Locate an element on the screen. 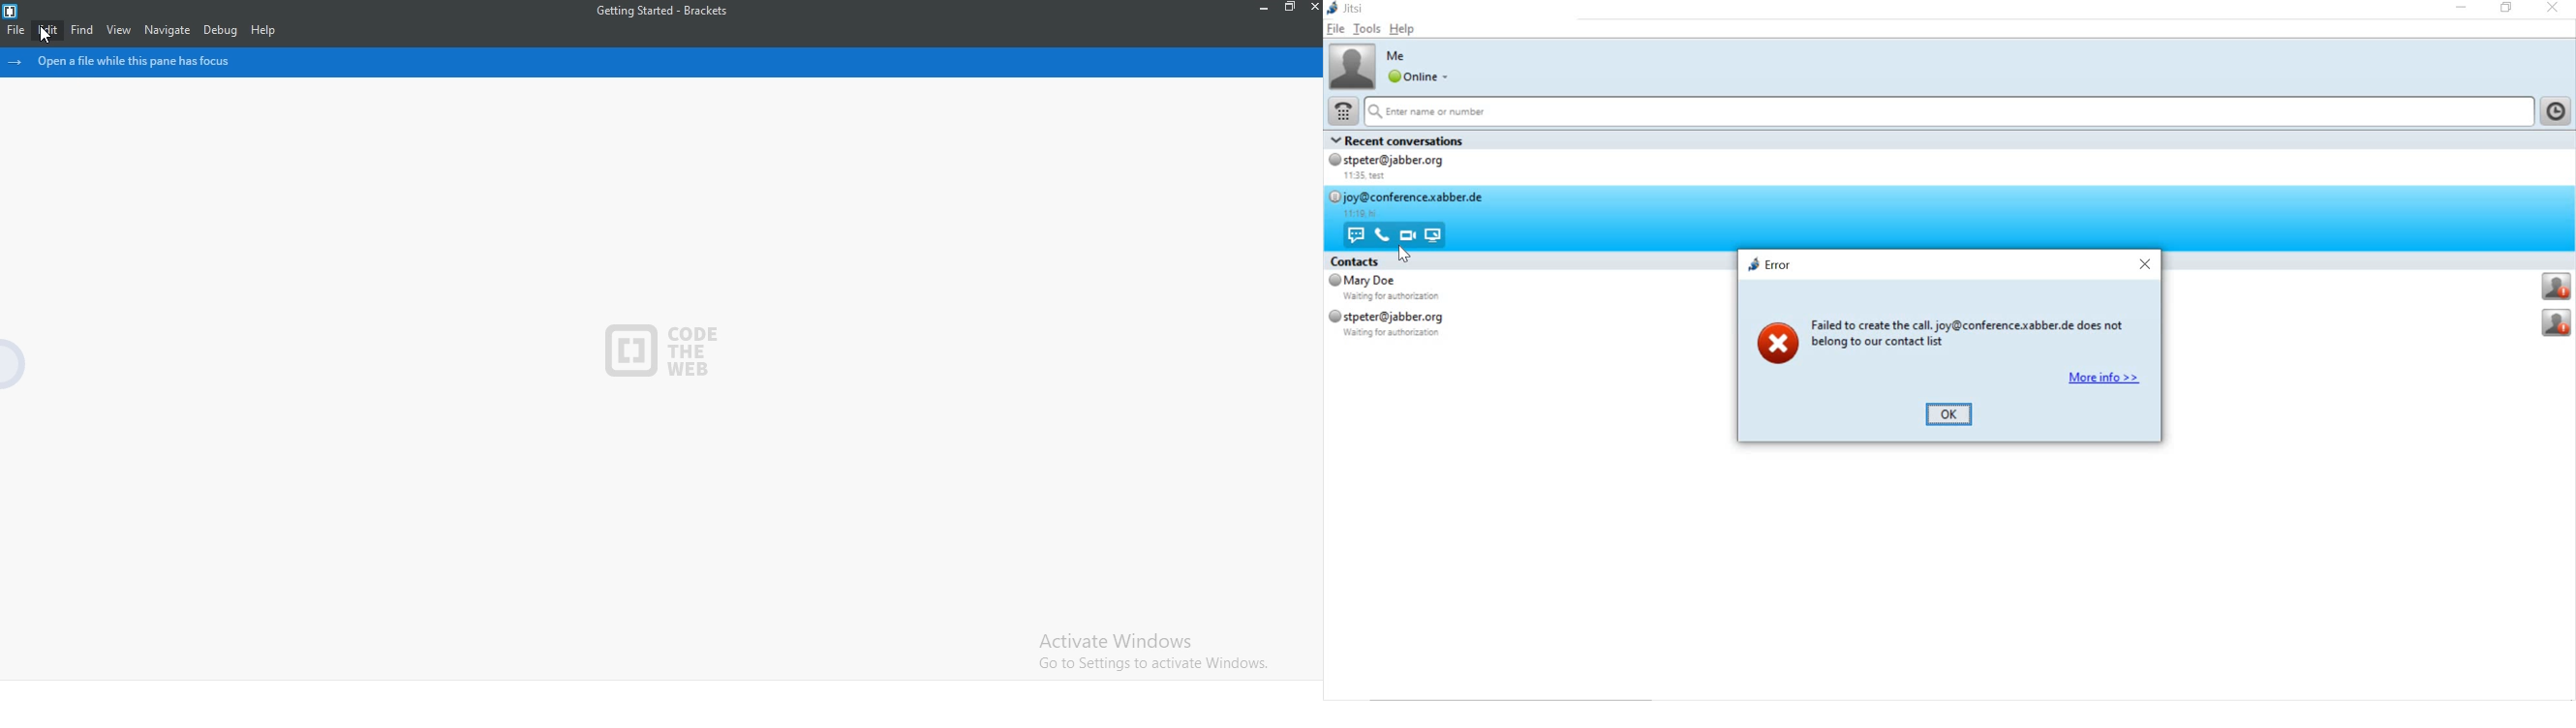 Image resolution: width=2576 pixels, height=728 pixels. hide menu is located at coordinates (16, 363).